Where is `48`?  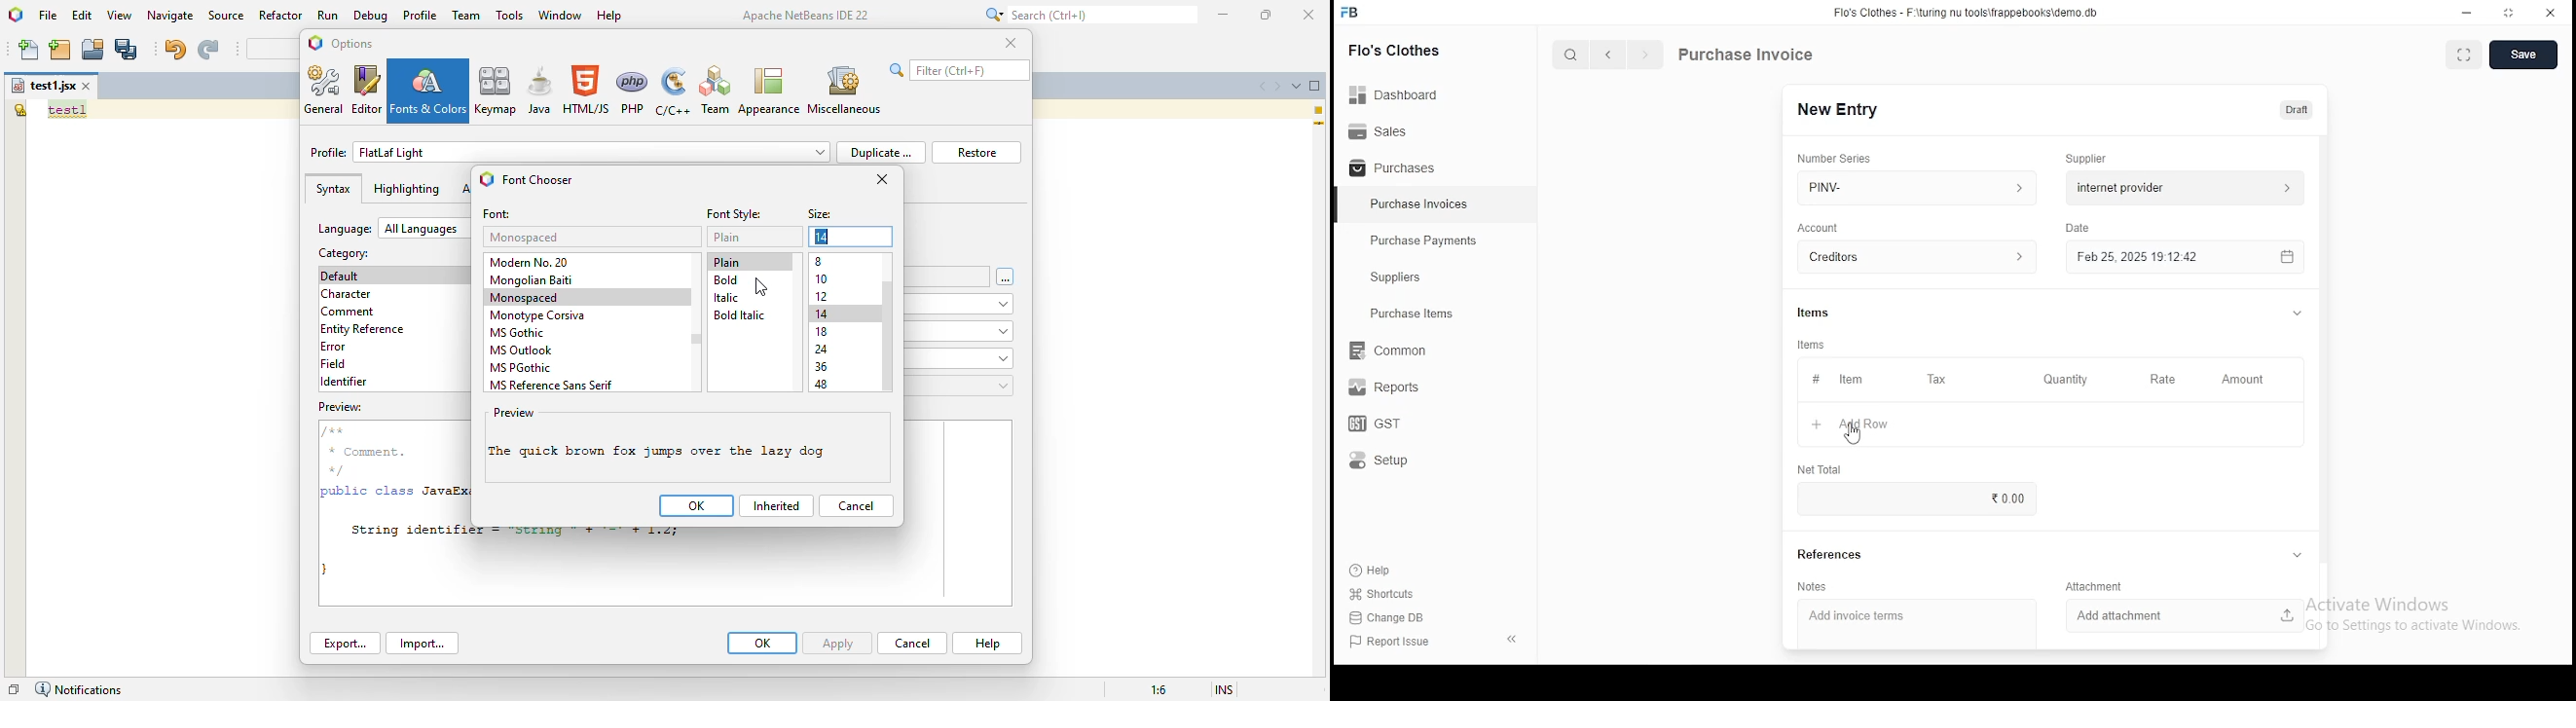 48 is located at coordinates (822, 384).